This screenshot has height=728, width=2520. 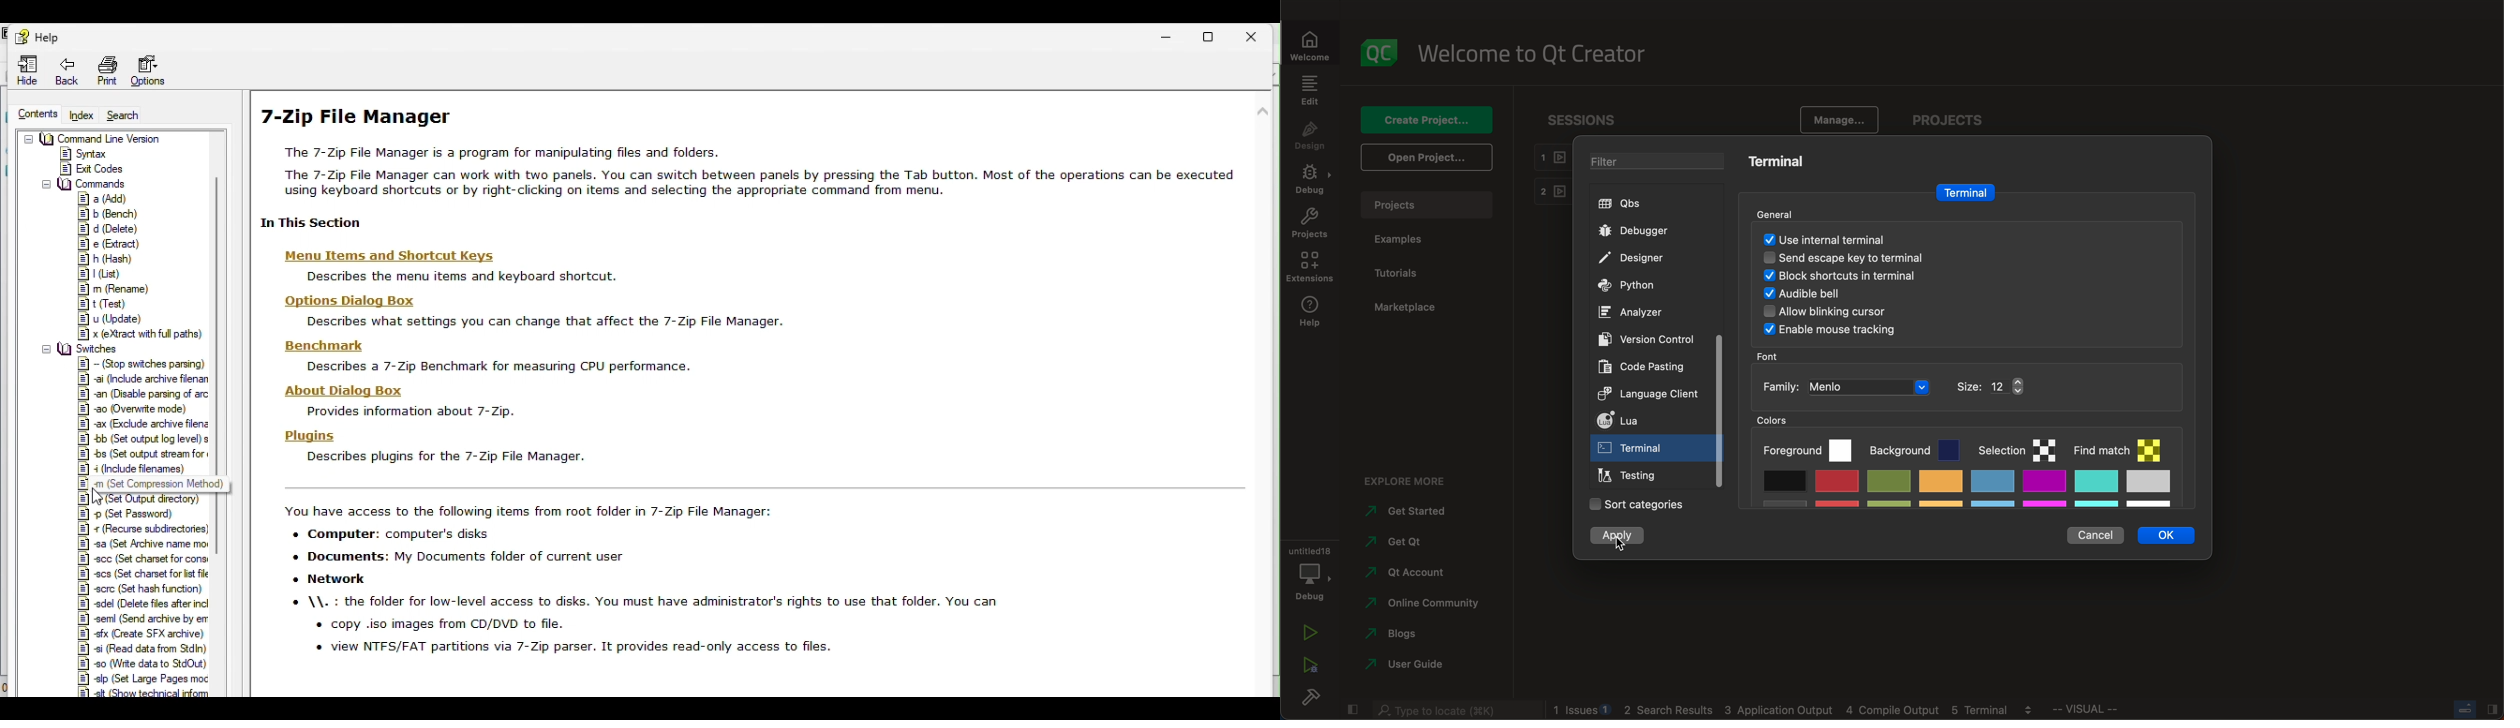 I want to click on debugger, so click(x=1643, y=231).